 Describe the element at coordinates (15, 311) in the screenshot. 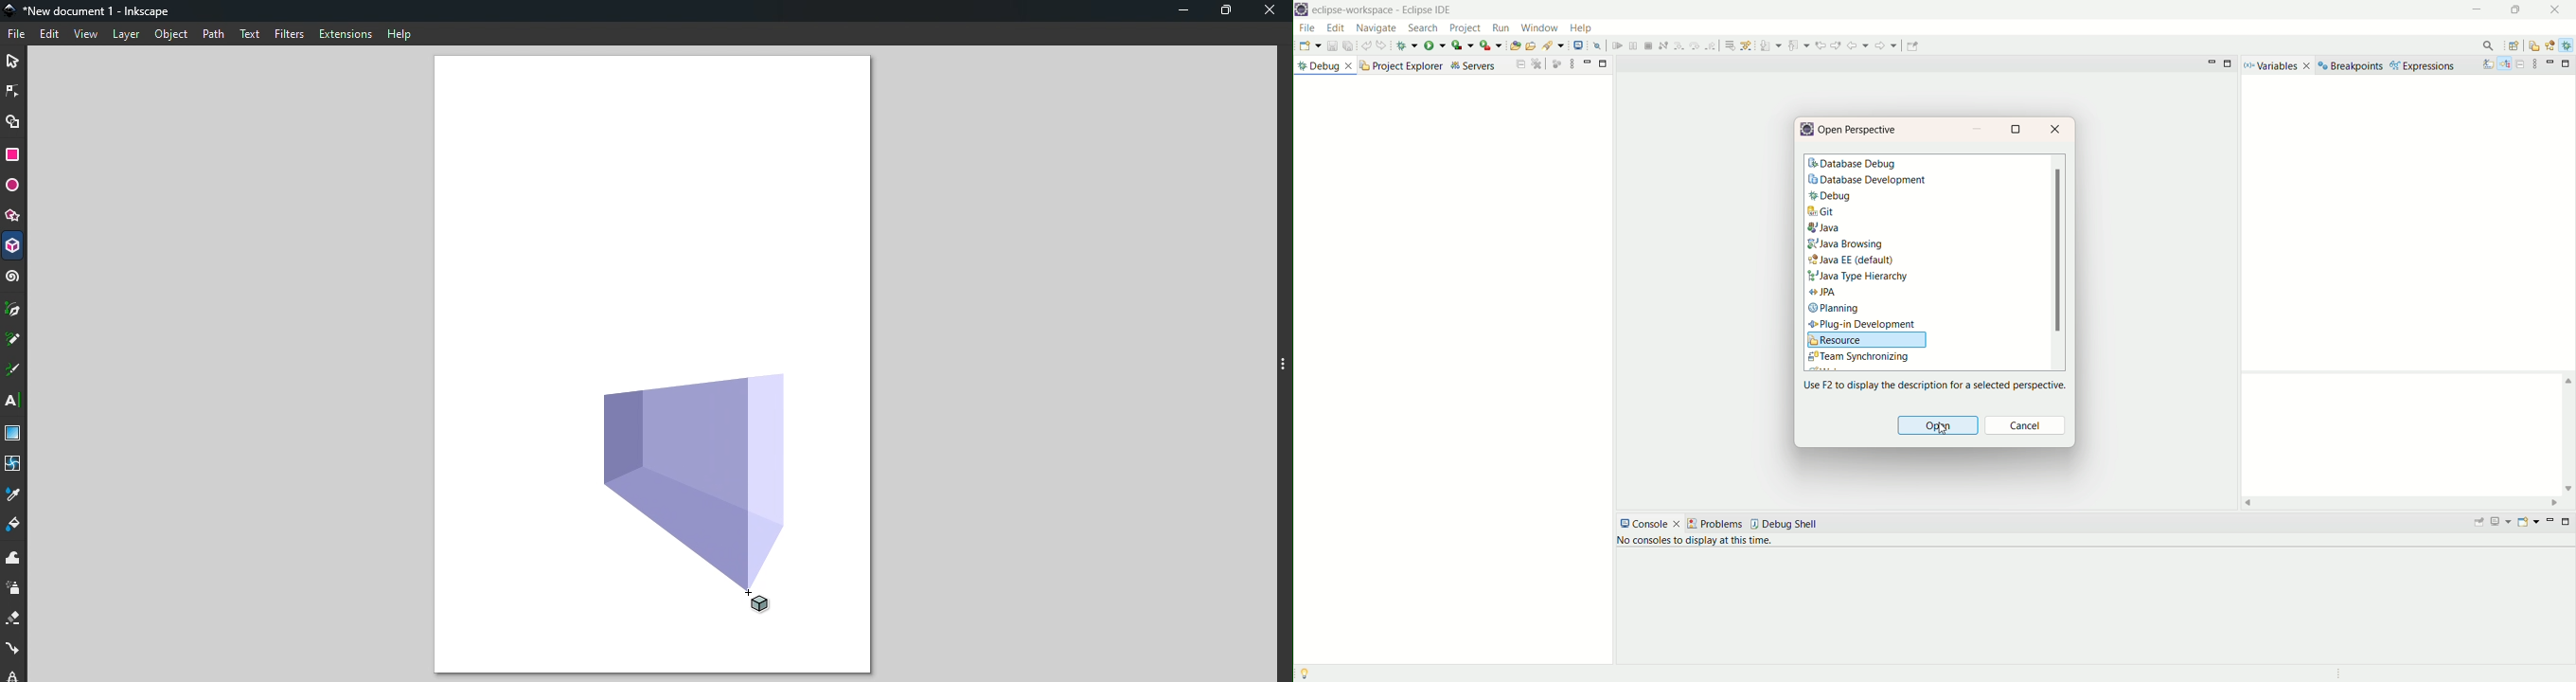

I see `Pen tool` at that location.